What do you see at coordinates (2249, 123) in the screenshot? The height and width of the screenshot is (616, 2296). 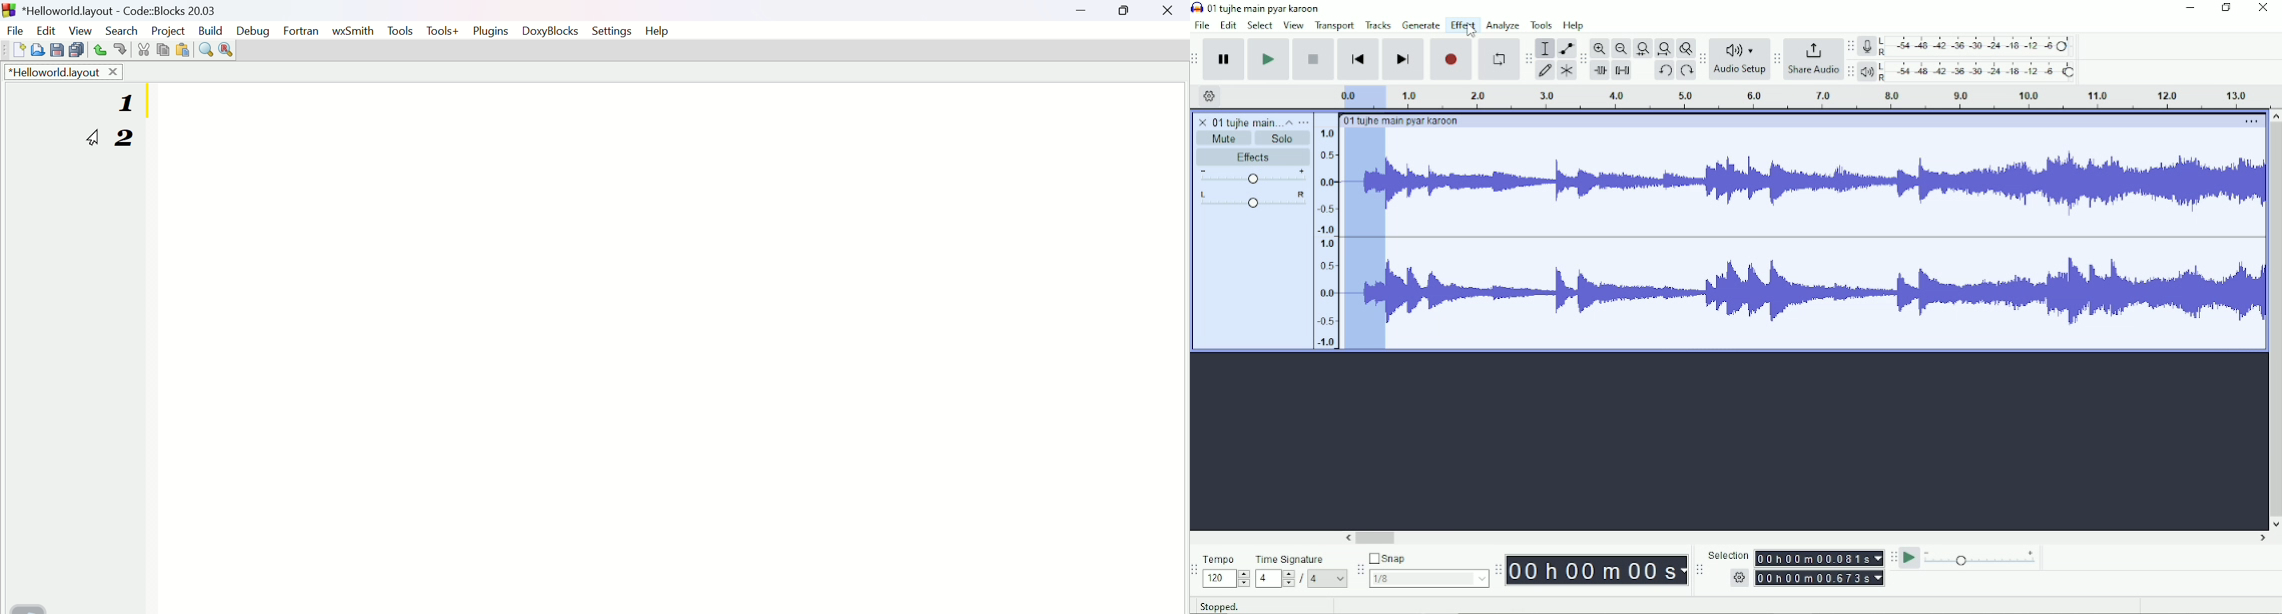 I see `Options` at bounding box center [2249, 123].